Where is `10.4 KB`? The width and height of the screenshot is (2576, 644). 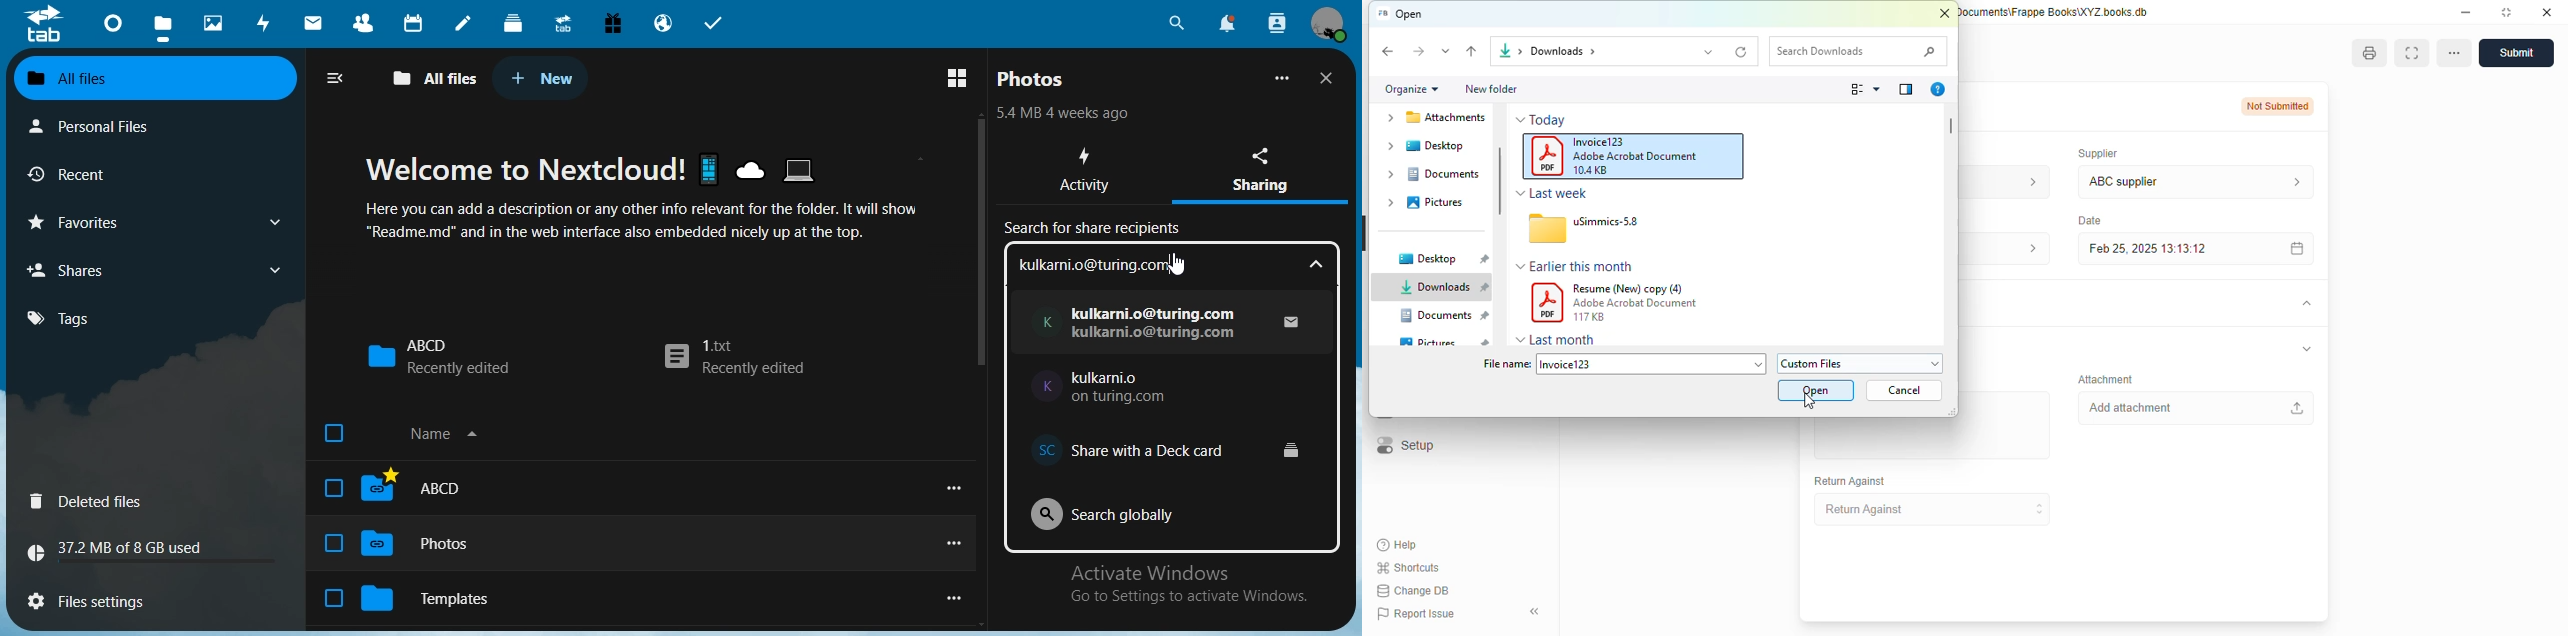 10.4 KB is located at coordinates (1590, 170).